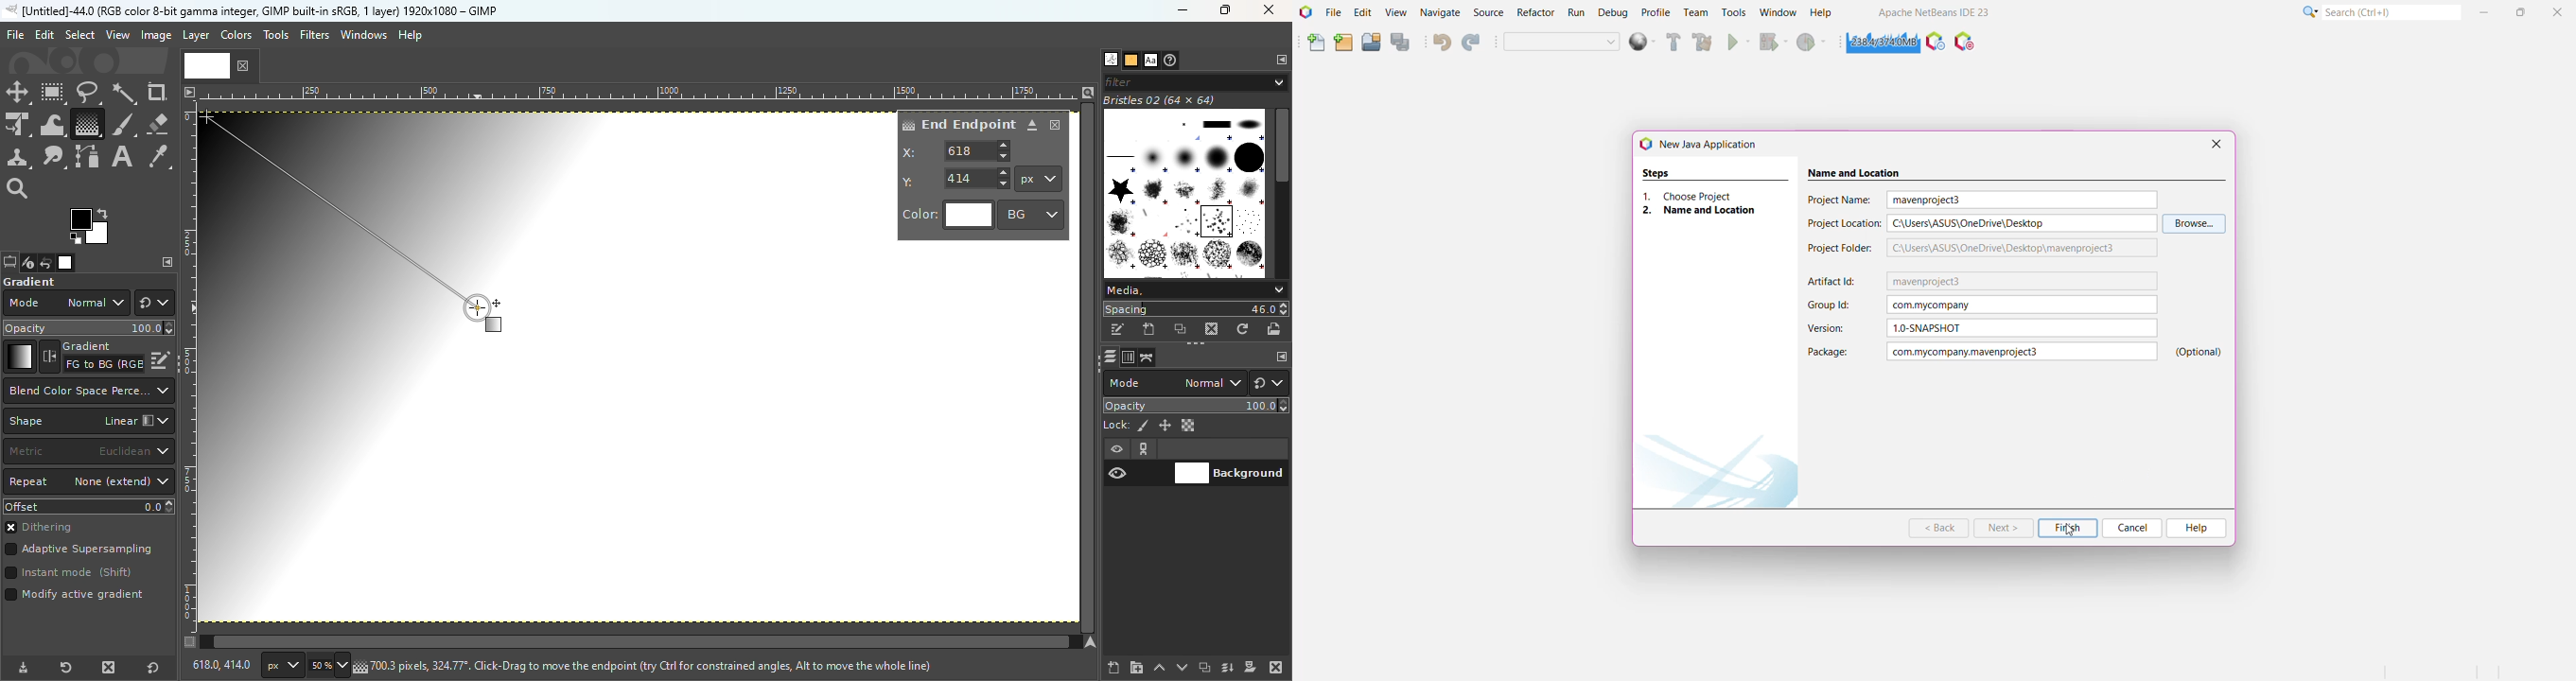  Describe the element at coordinates (279, 666) in the screenshot. I see `Ruler measurement` at that location.